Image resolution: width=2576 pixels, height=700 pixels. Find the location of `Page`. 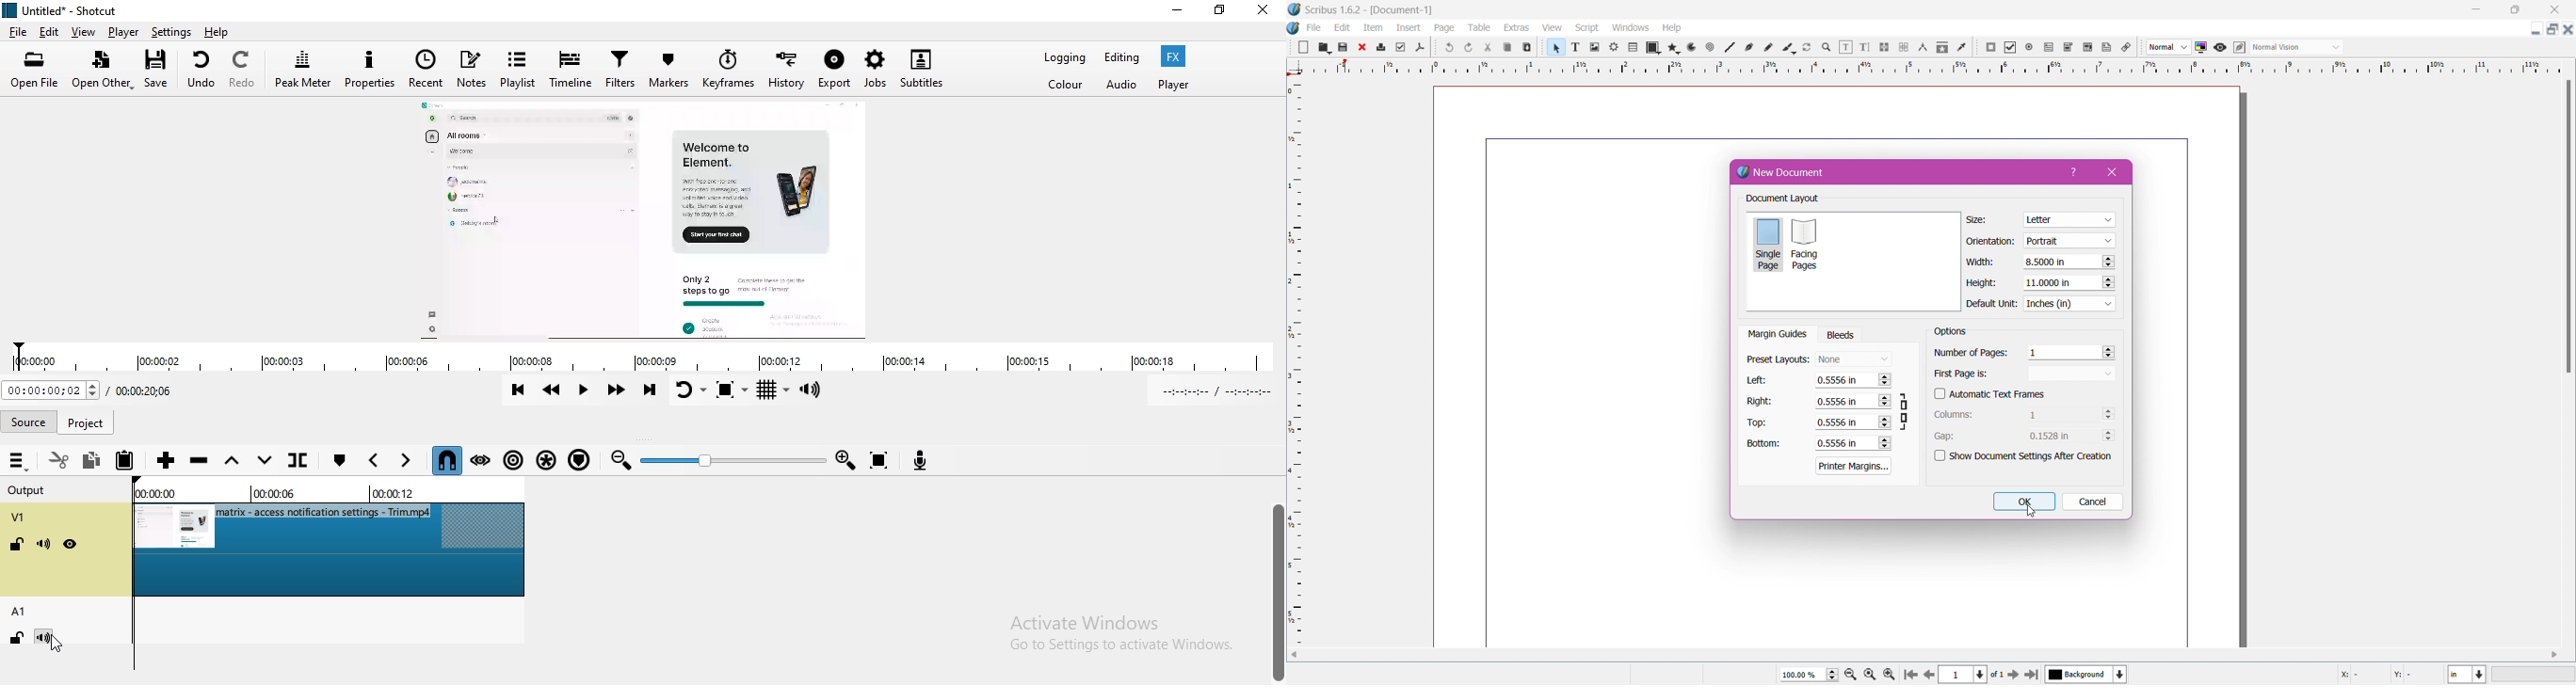

Page is located at coordinates (1445, 28).